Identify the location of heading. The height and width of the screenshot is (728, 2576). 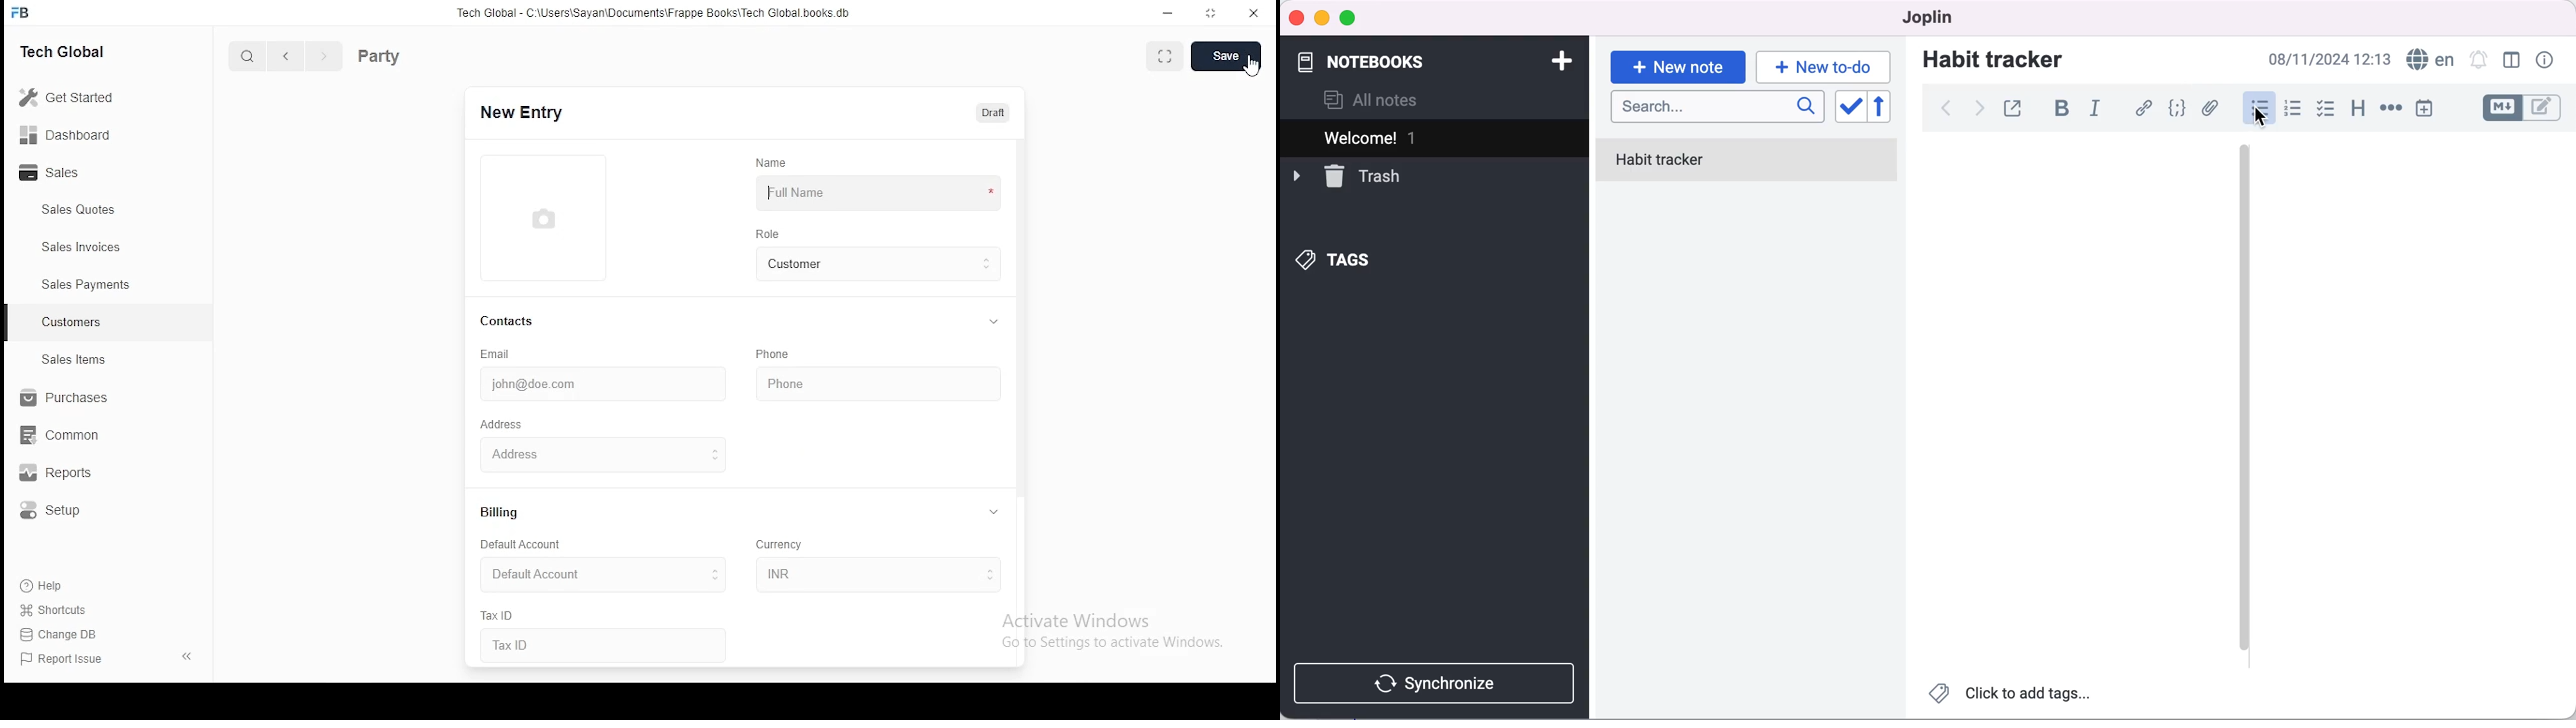
(2359, 109).